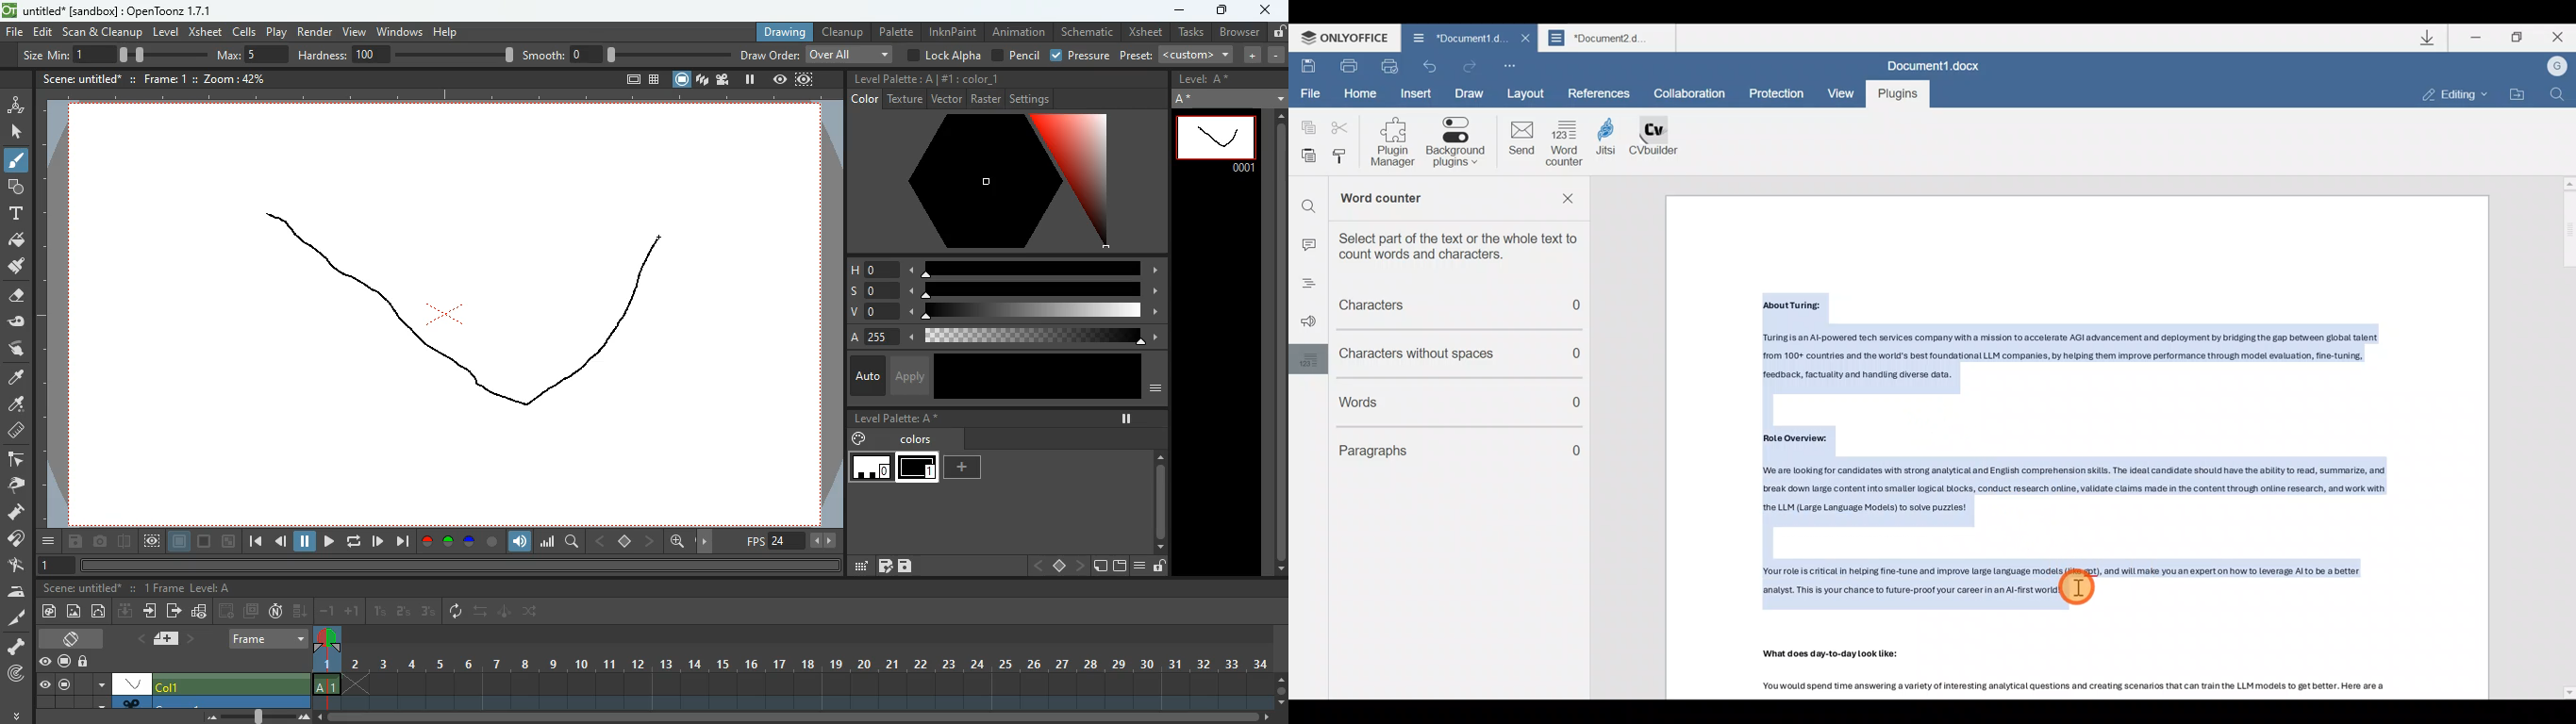  What do you see at coordinates (792, 541) in the screenshot?
I see `fps` at bounding box center [792, 541].